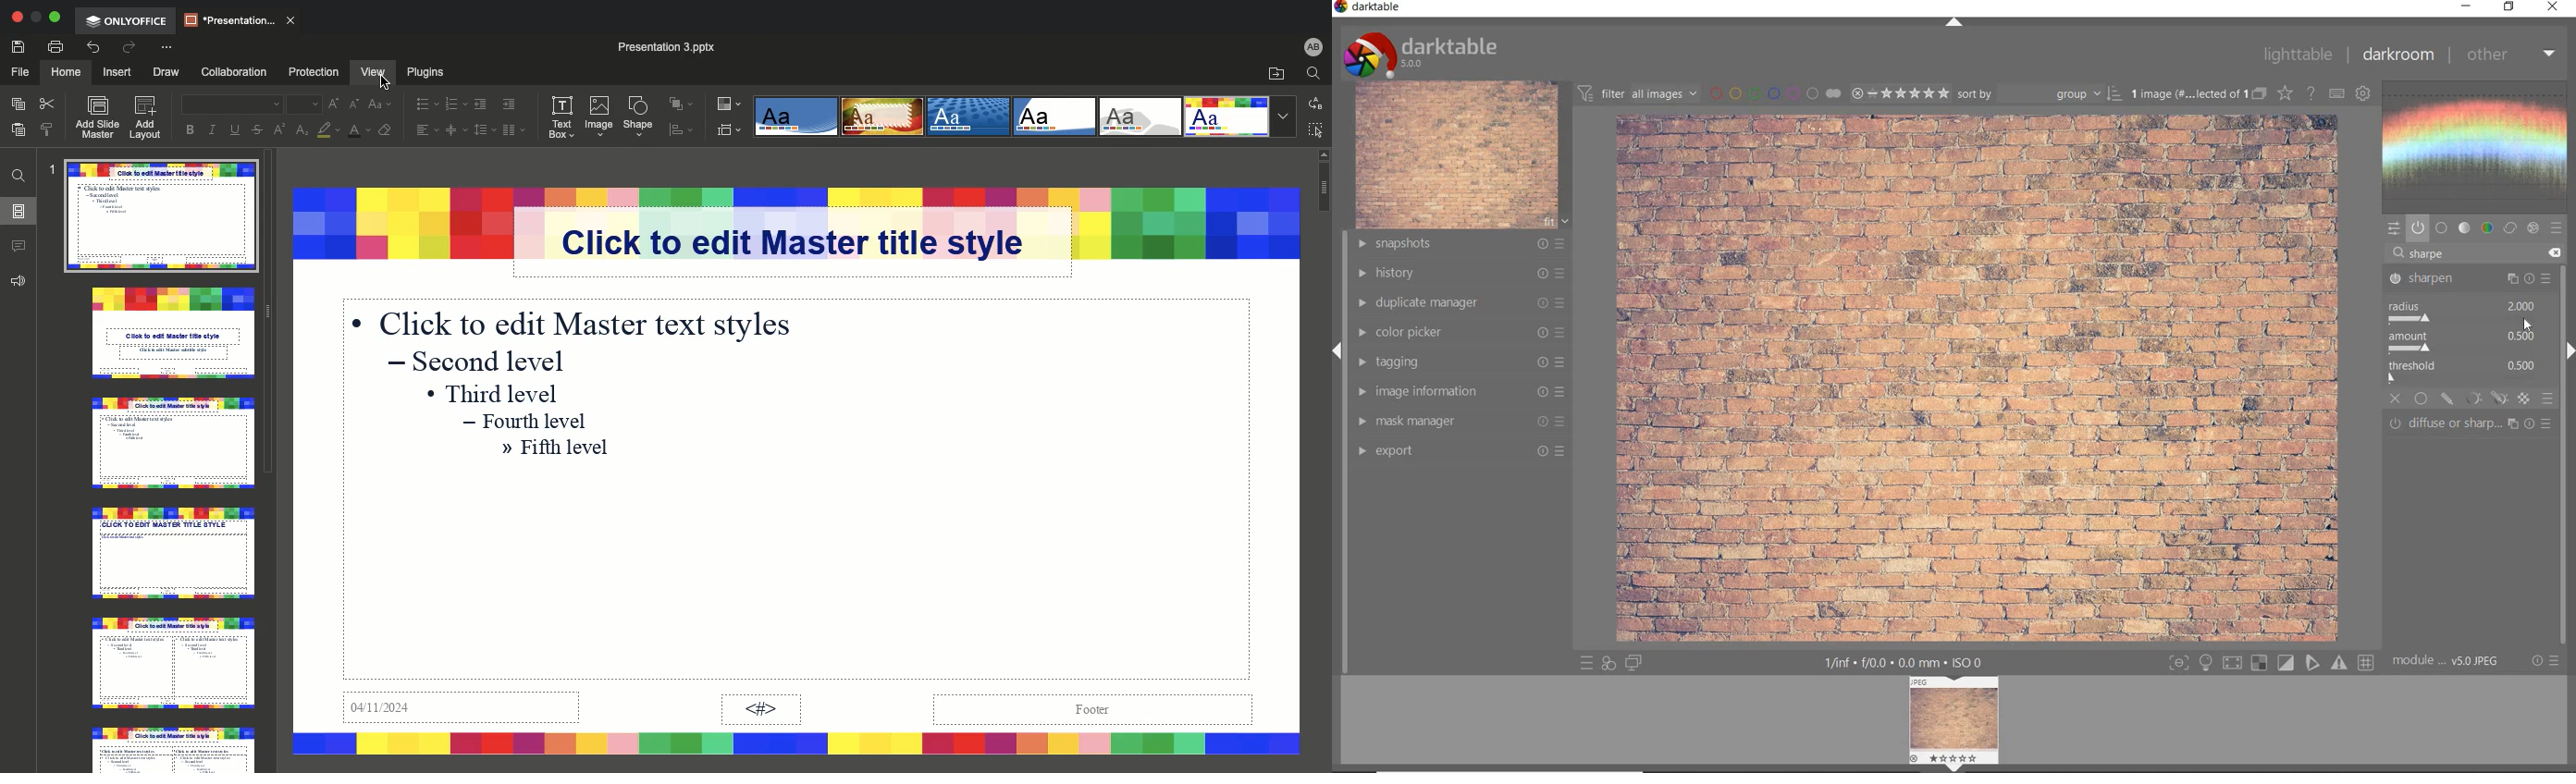 This screenshot has width=2576, height=784. What do you see at coordinates (302, 105) in the screenshot?
I see `Font Size` at bounding box center [302, 105].